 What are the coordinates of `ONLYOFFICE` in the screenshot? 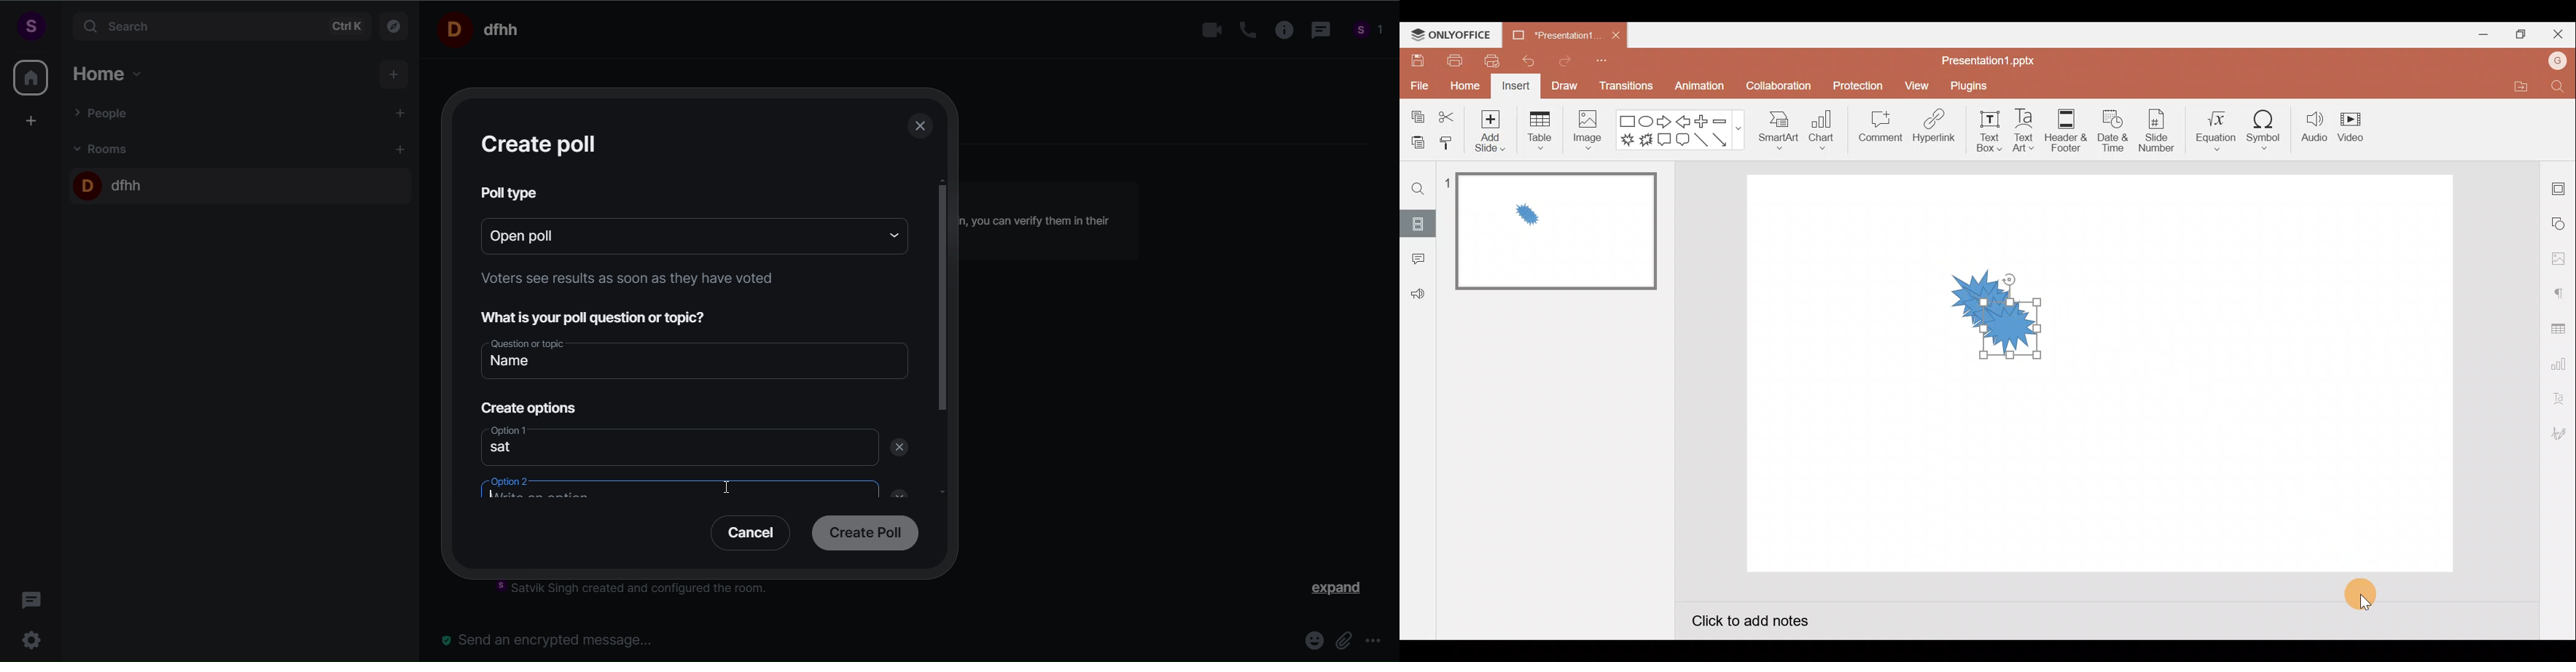 It's located at (1451, 34).